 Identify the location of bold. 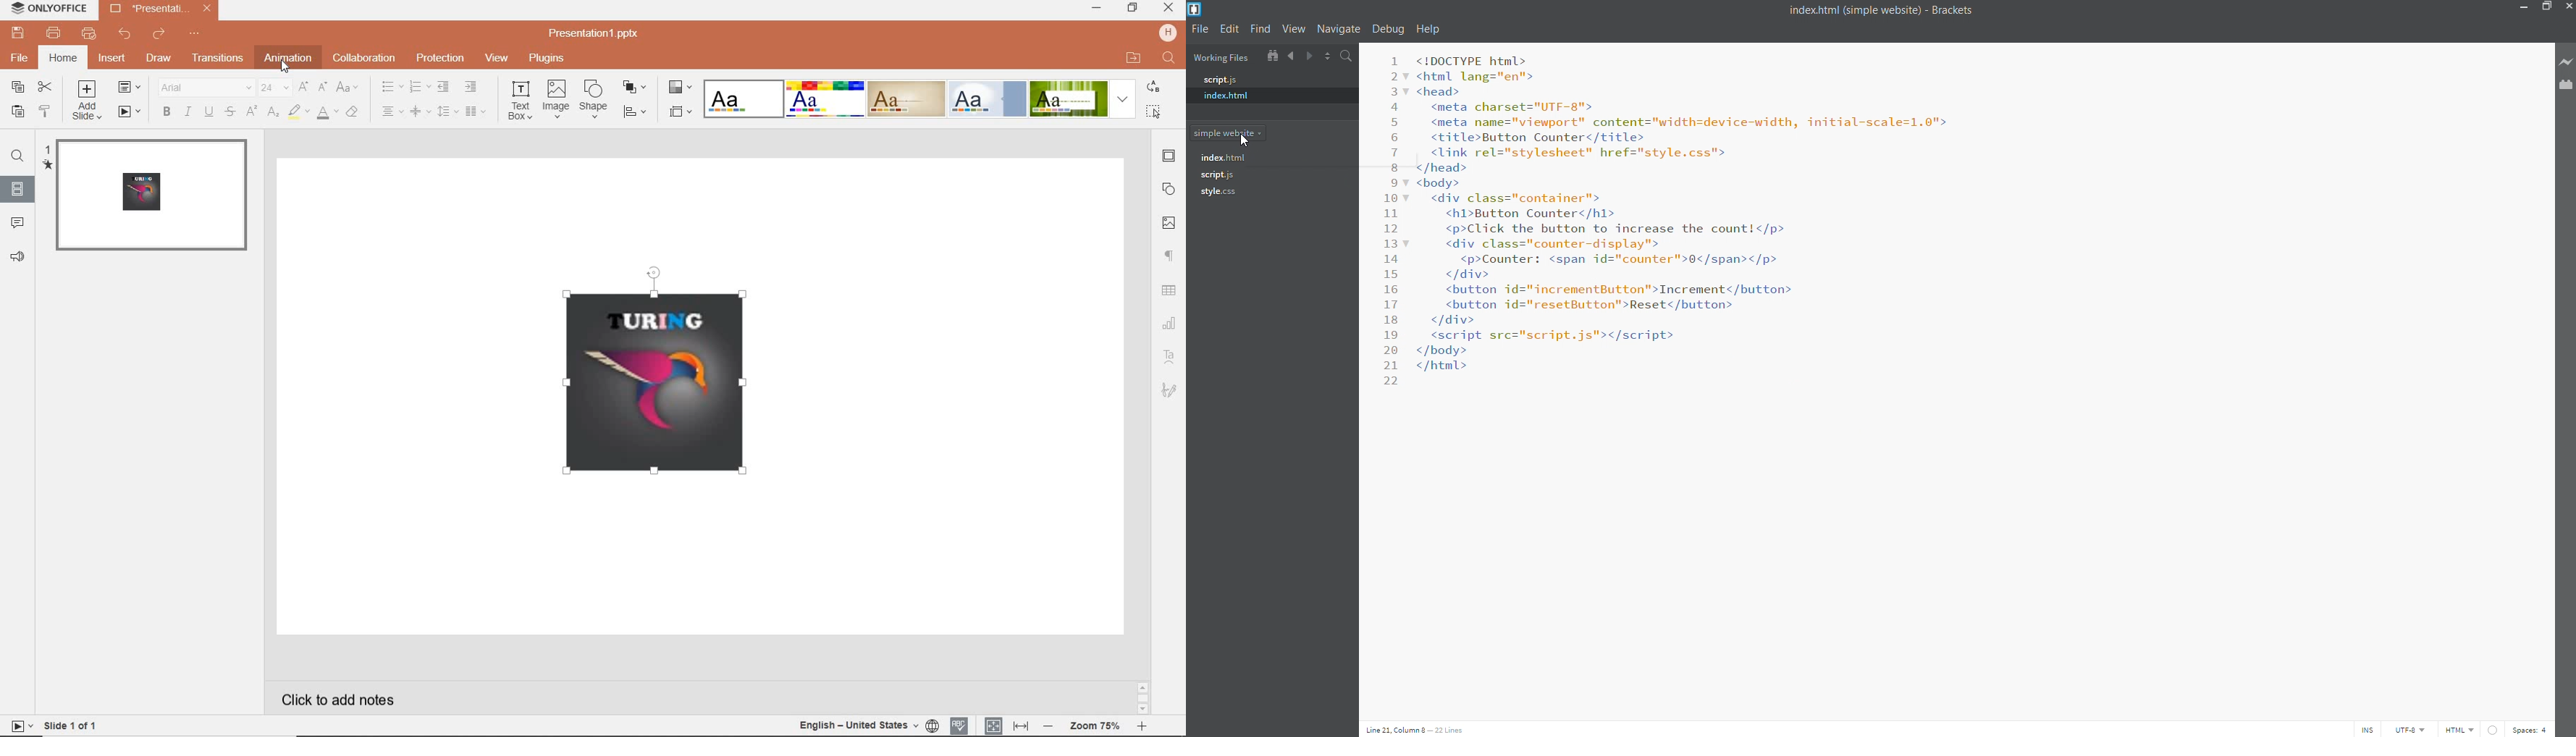
(165, 113).